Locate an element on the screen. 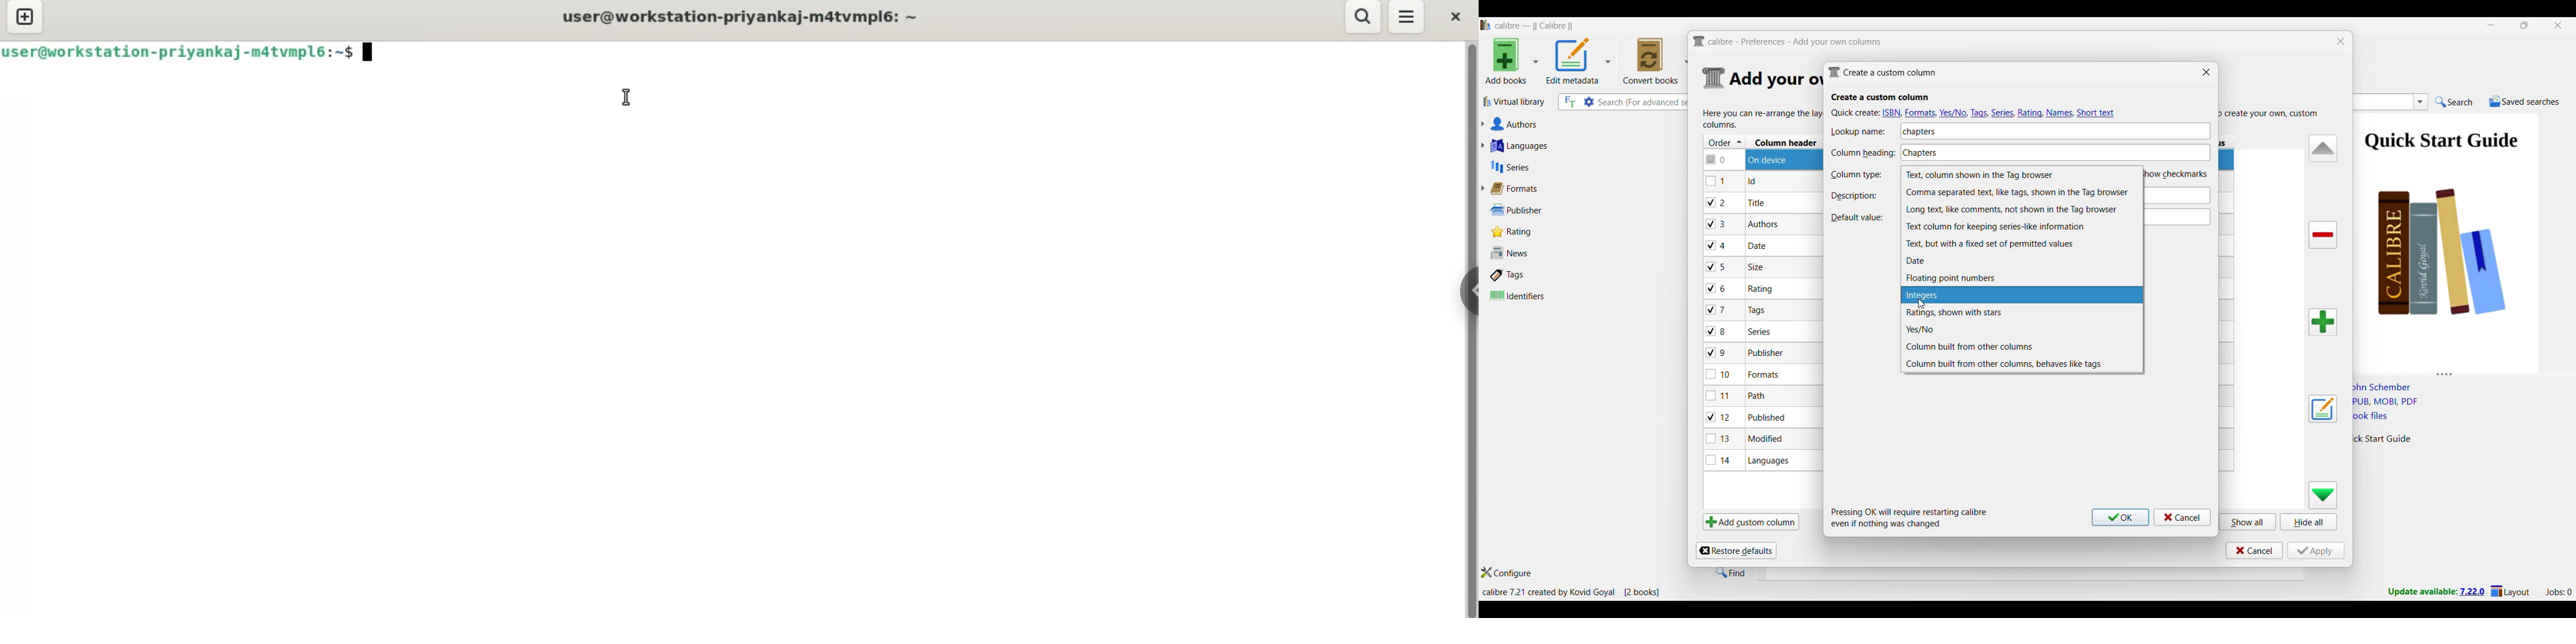 Image resolution: width=2576 pixels, height=644 pixels. checkbox - 6 is located at coordinates (1718, 289).